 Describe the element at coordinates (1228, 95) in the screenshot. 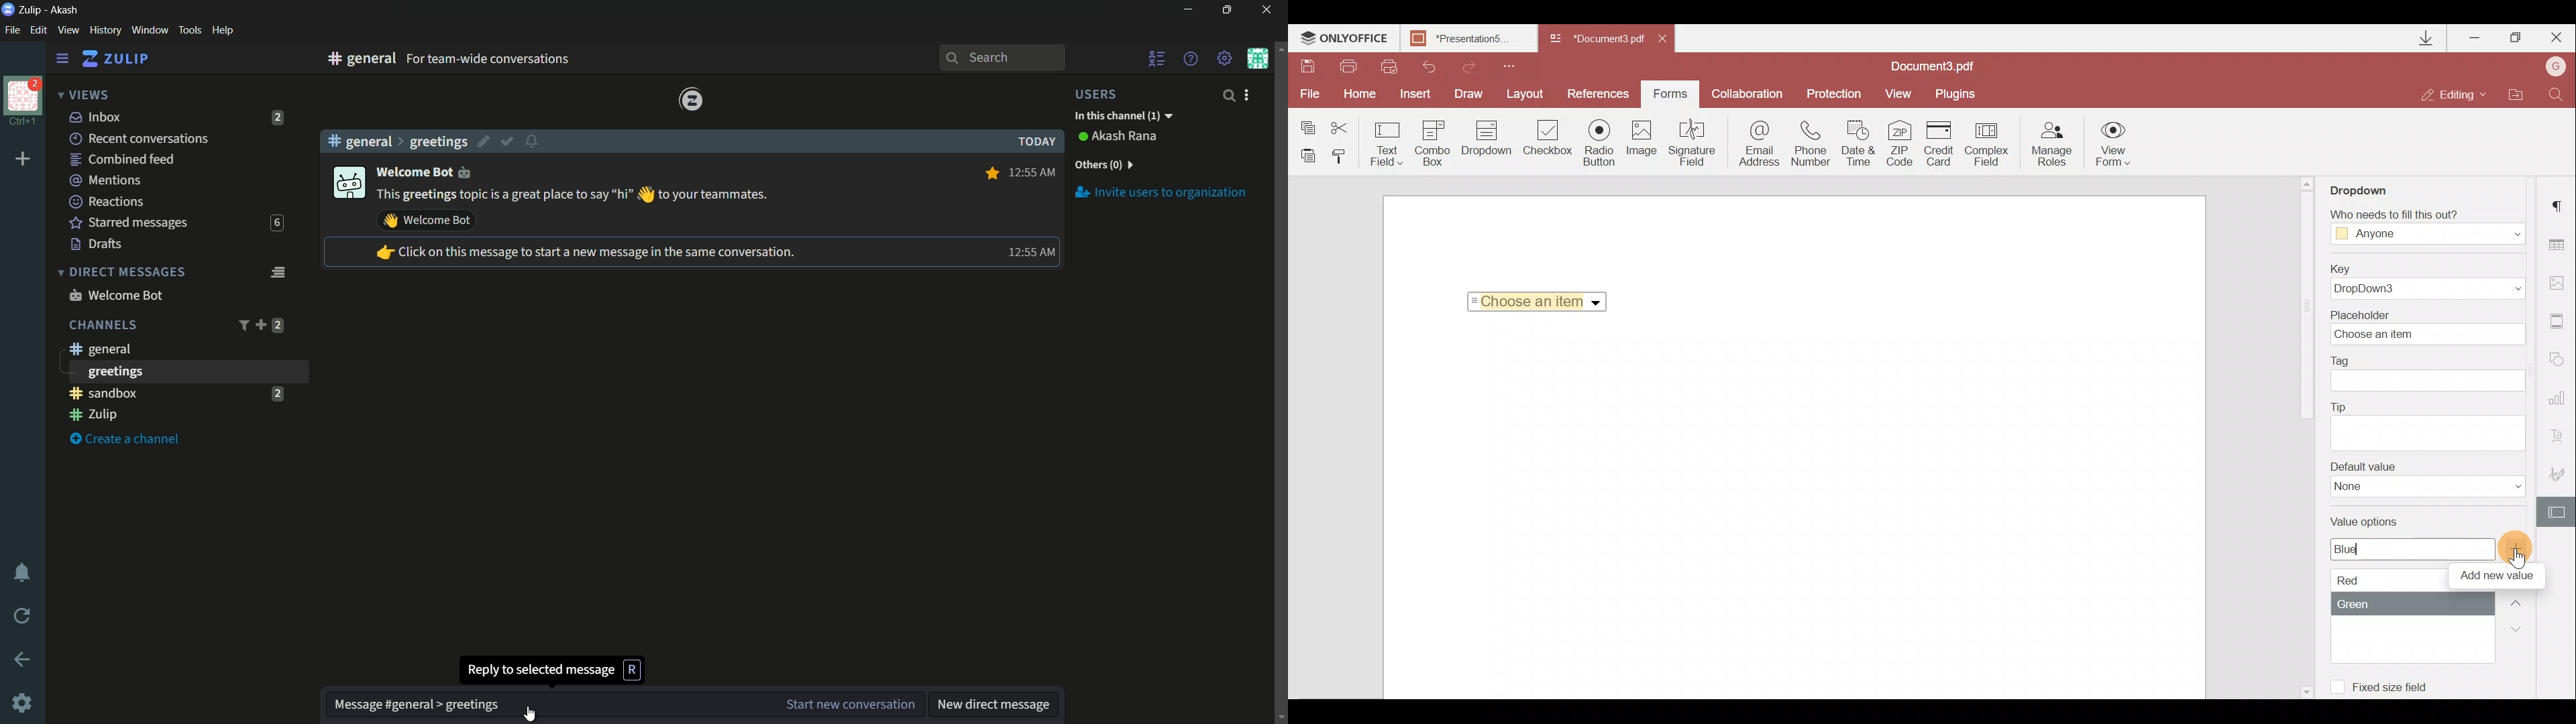

I see `search` at that location.